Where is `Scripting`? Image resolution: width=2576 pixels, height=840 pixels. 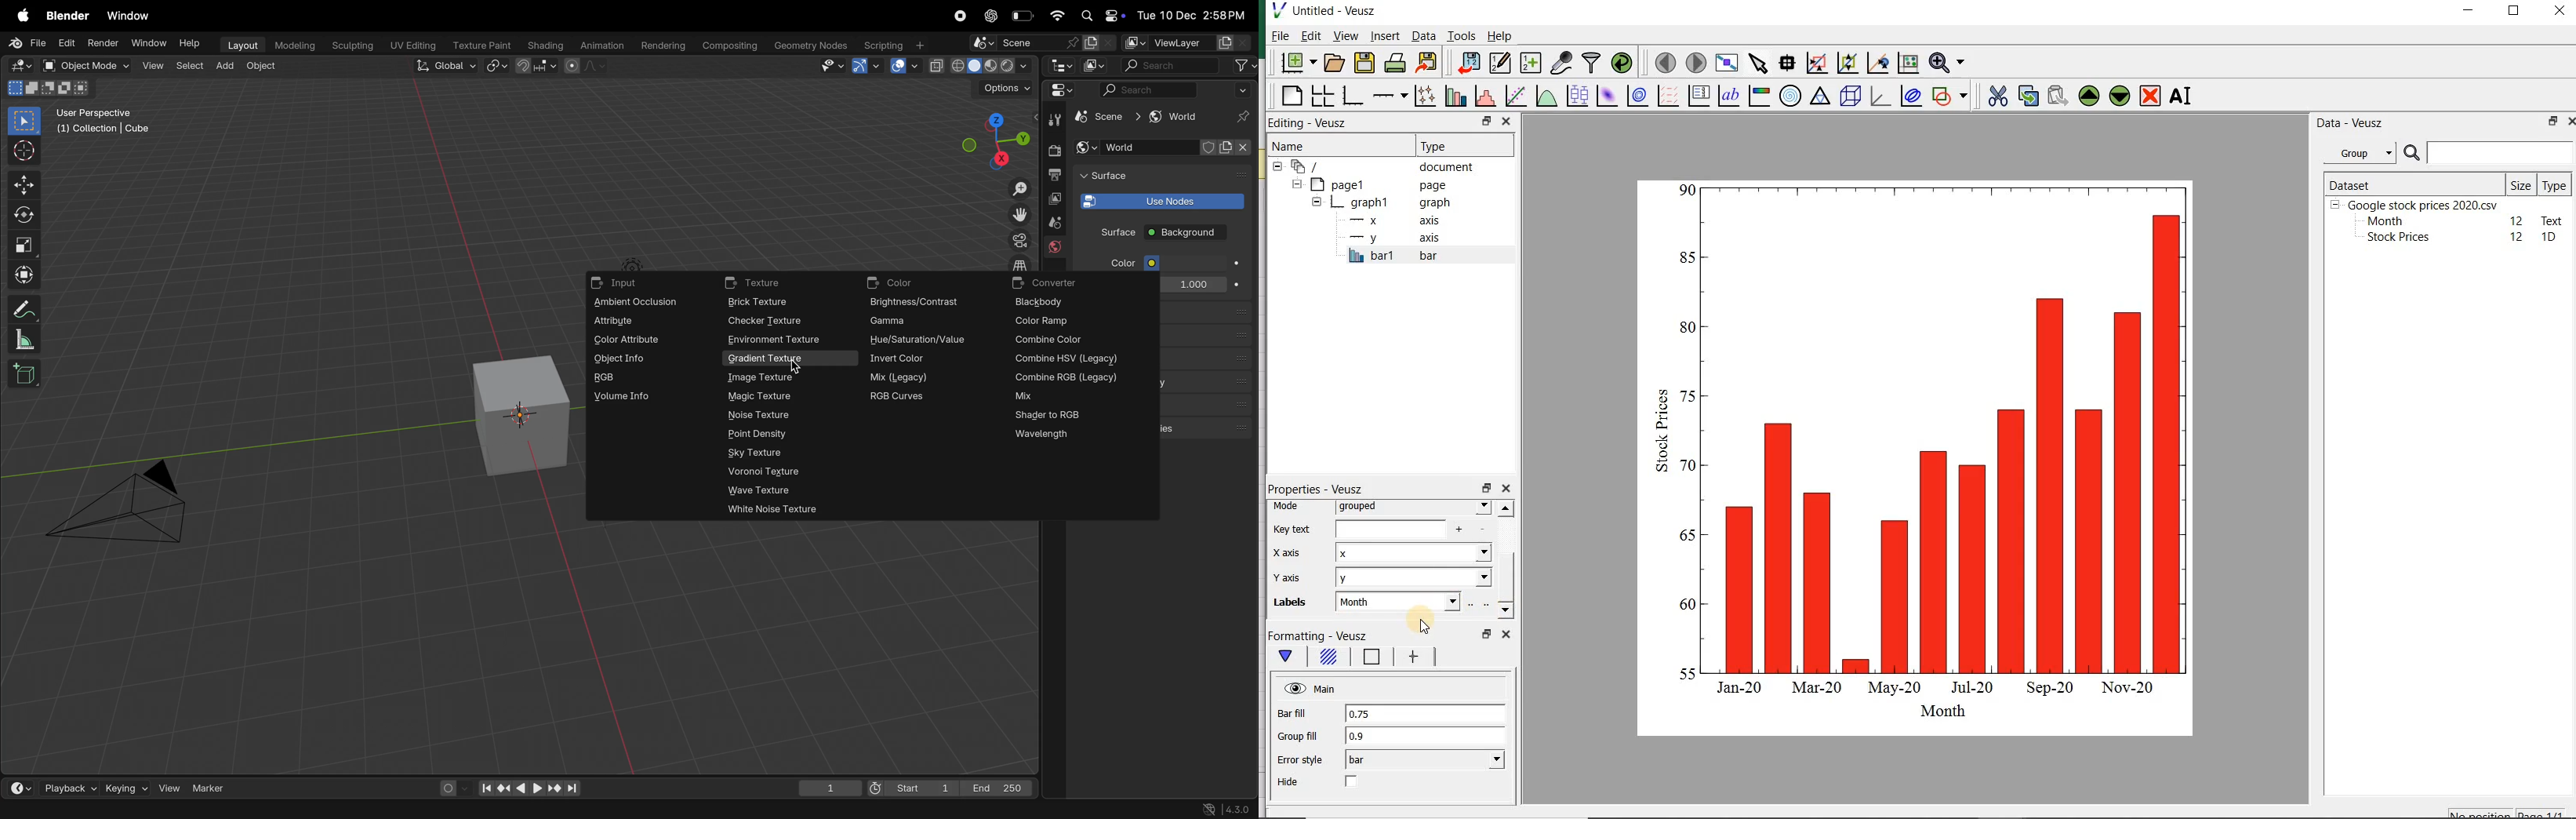
Scripting is located at coordinates (897, 45).